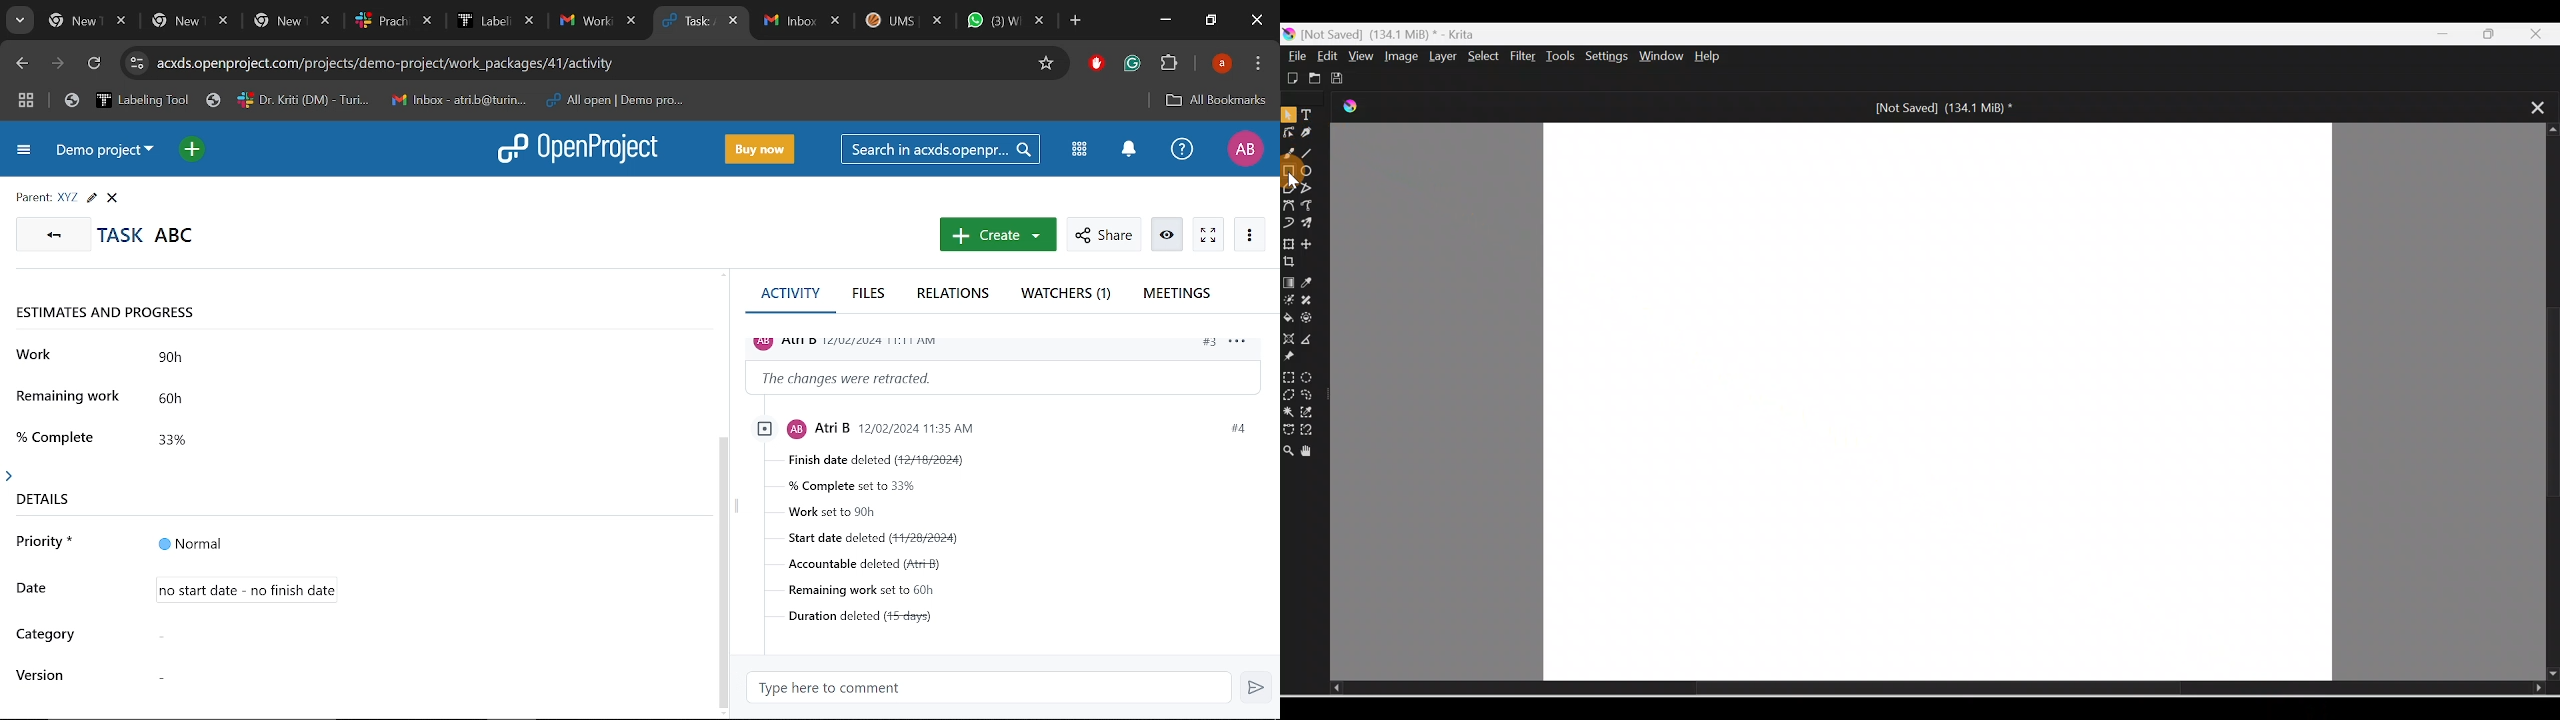  I want to click on File, so click(1297, 56).